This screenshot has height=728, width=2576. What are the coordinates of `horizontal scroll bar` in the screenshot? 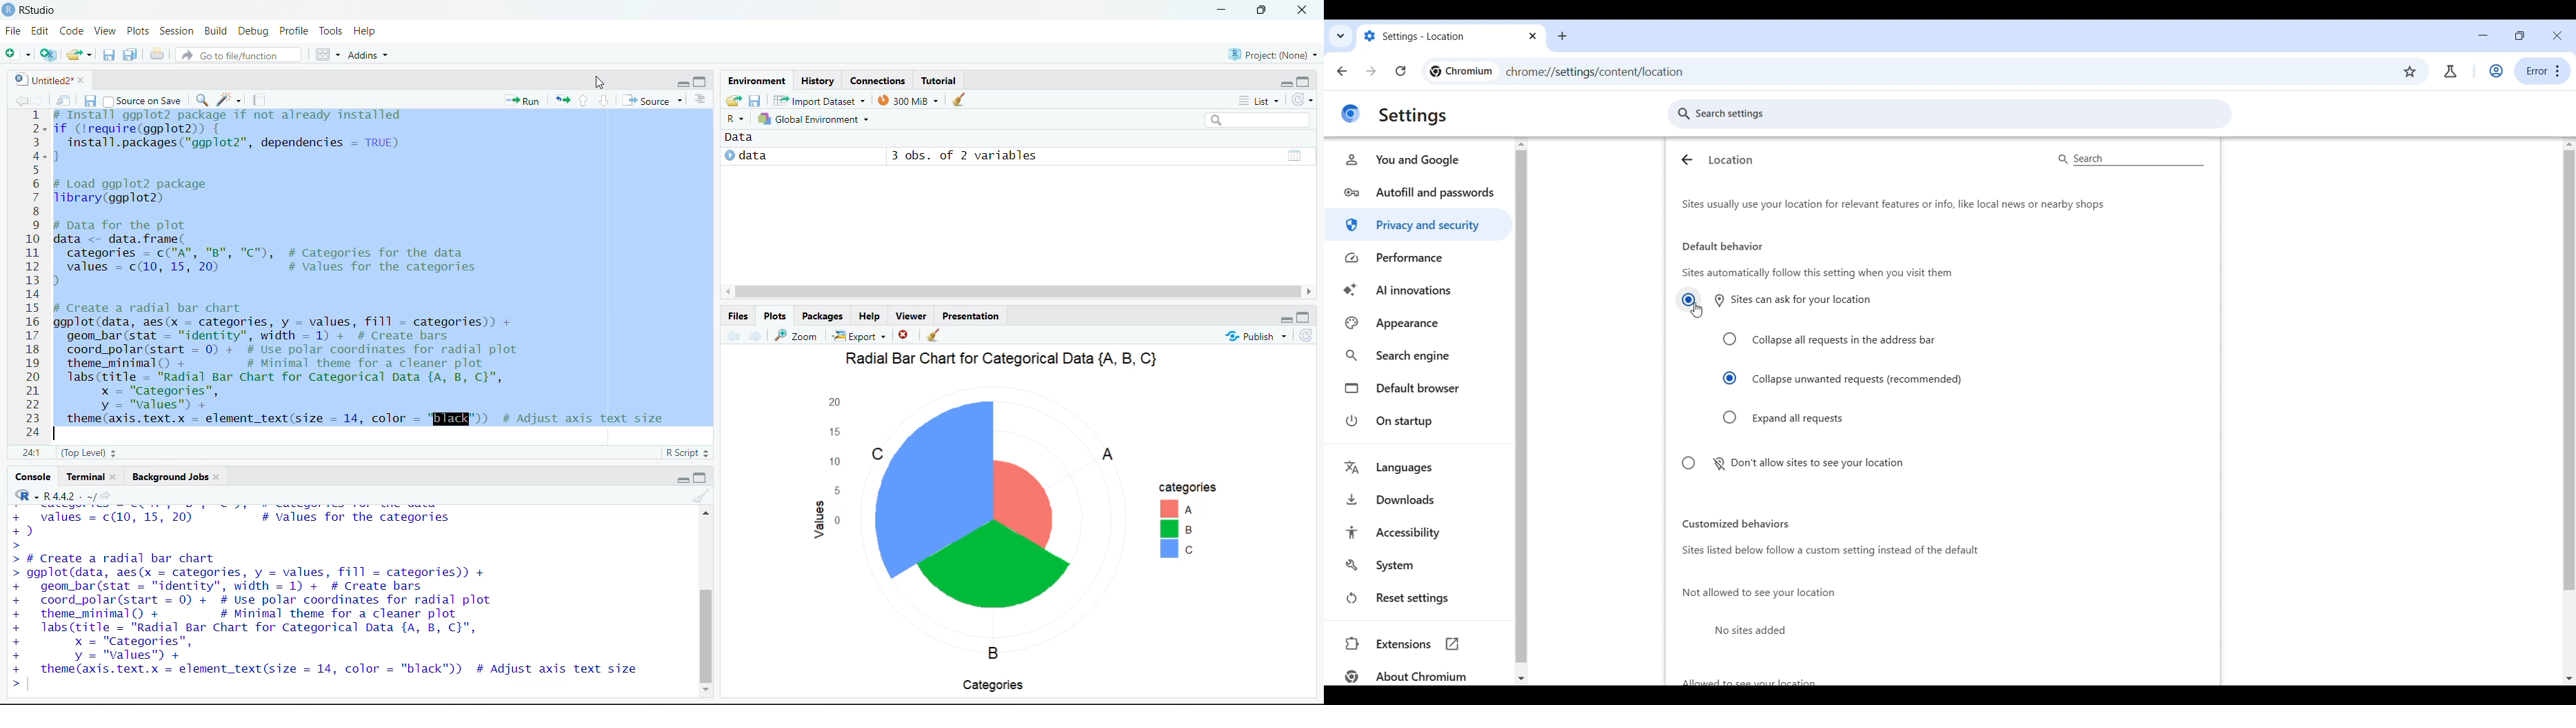 It's located at (1006, 290).